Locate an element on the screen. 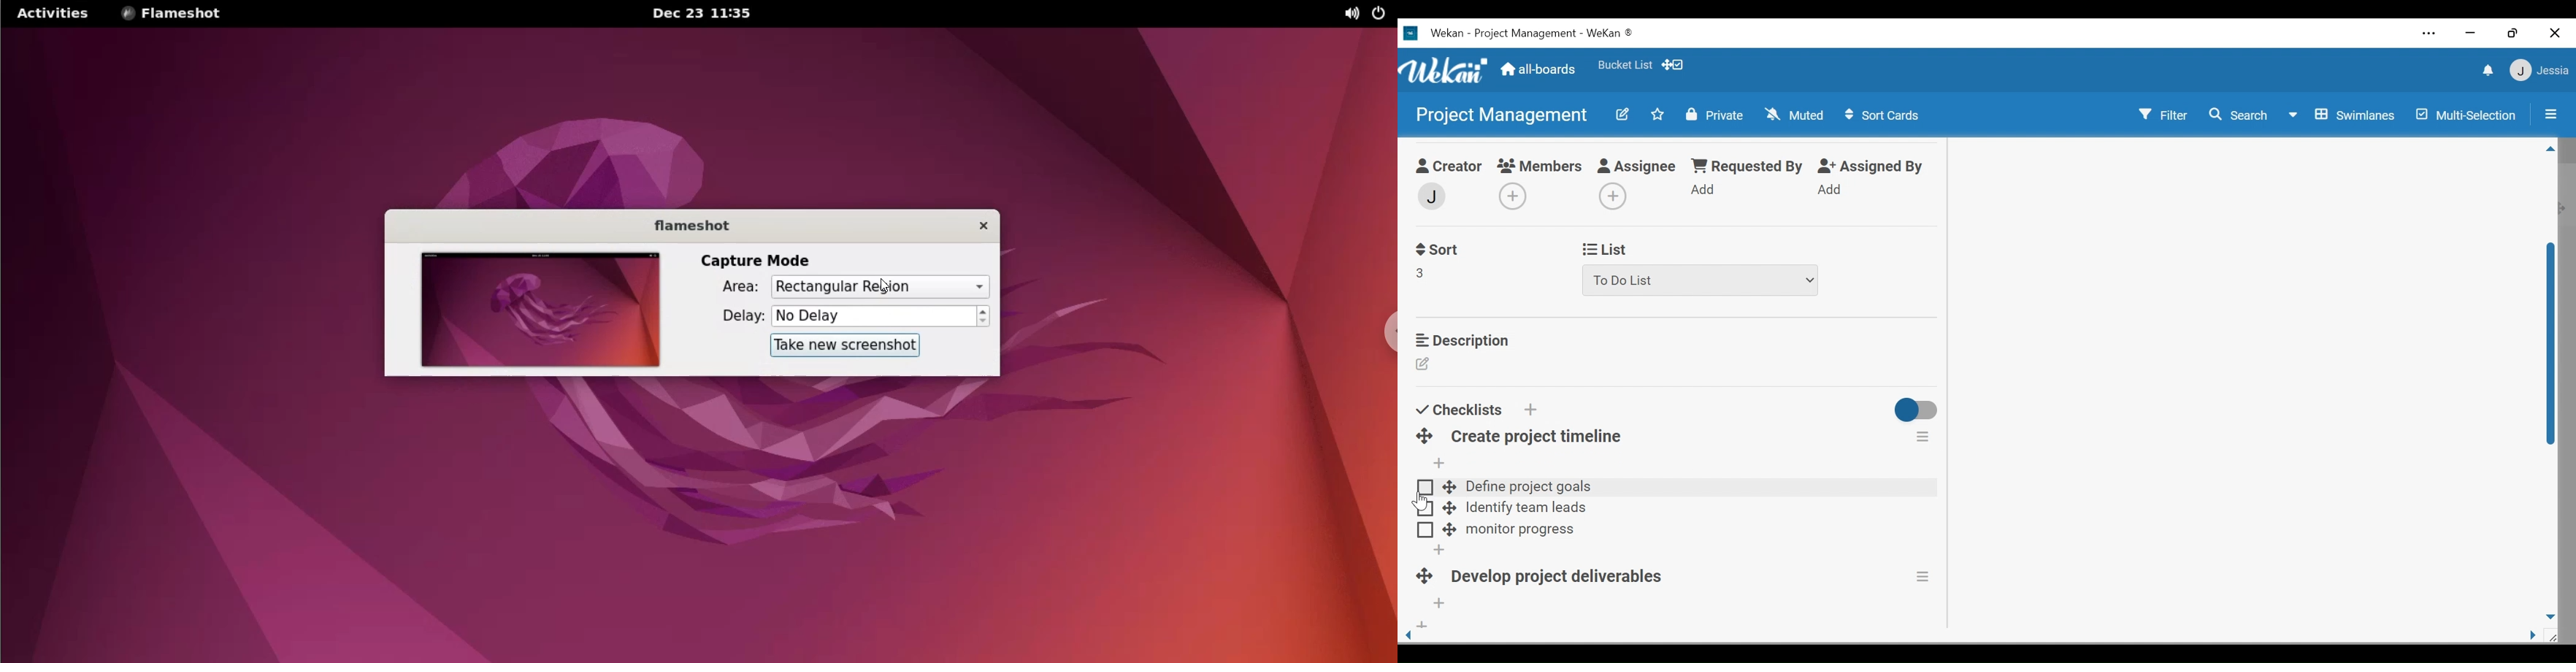   is located at coordinates (1541, 166).